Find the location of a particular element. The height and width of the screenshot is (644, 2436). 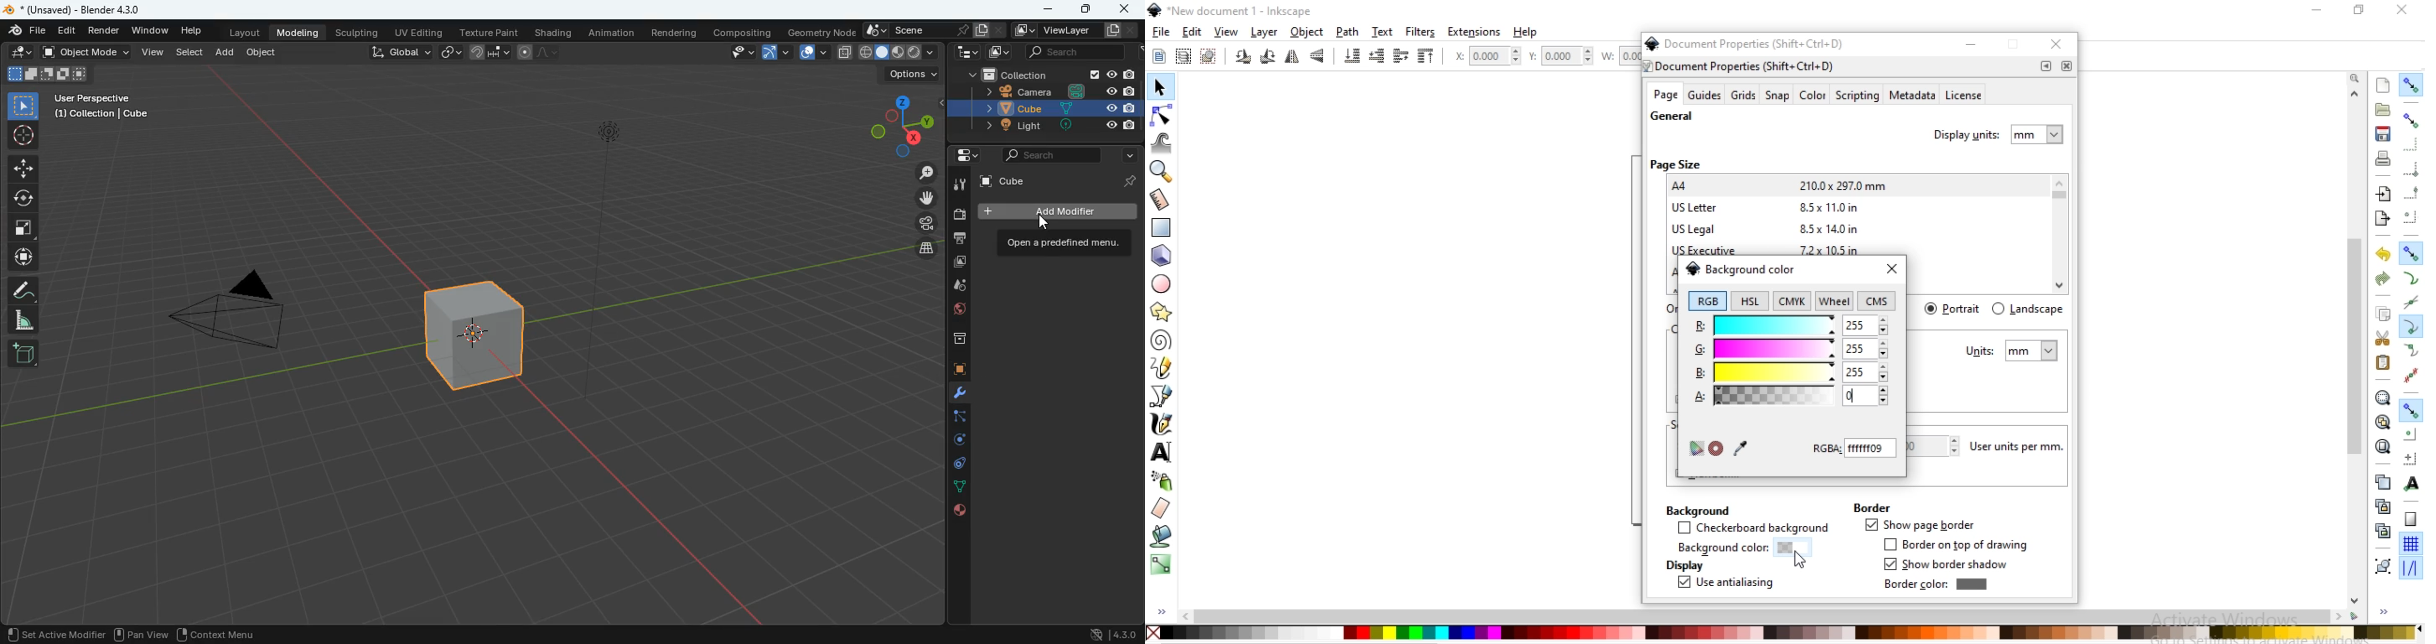

cms is located at coordinates (1879, 302).